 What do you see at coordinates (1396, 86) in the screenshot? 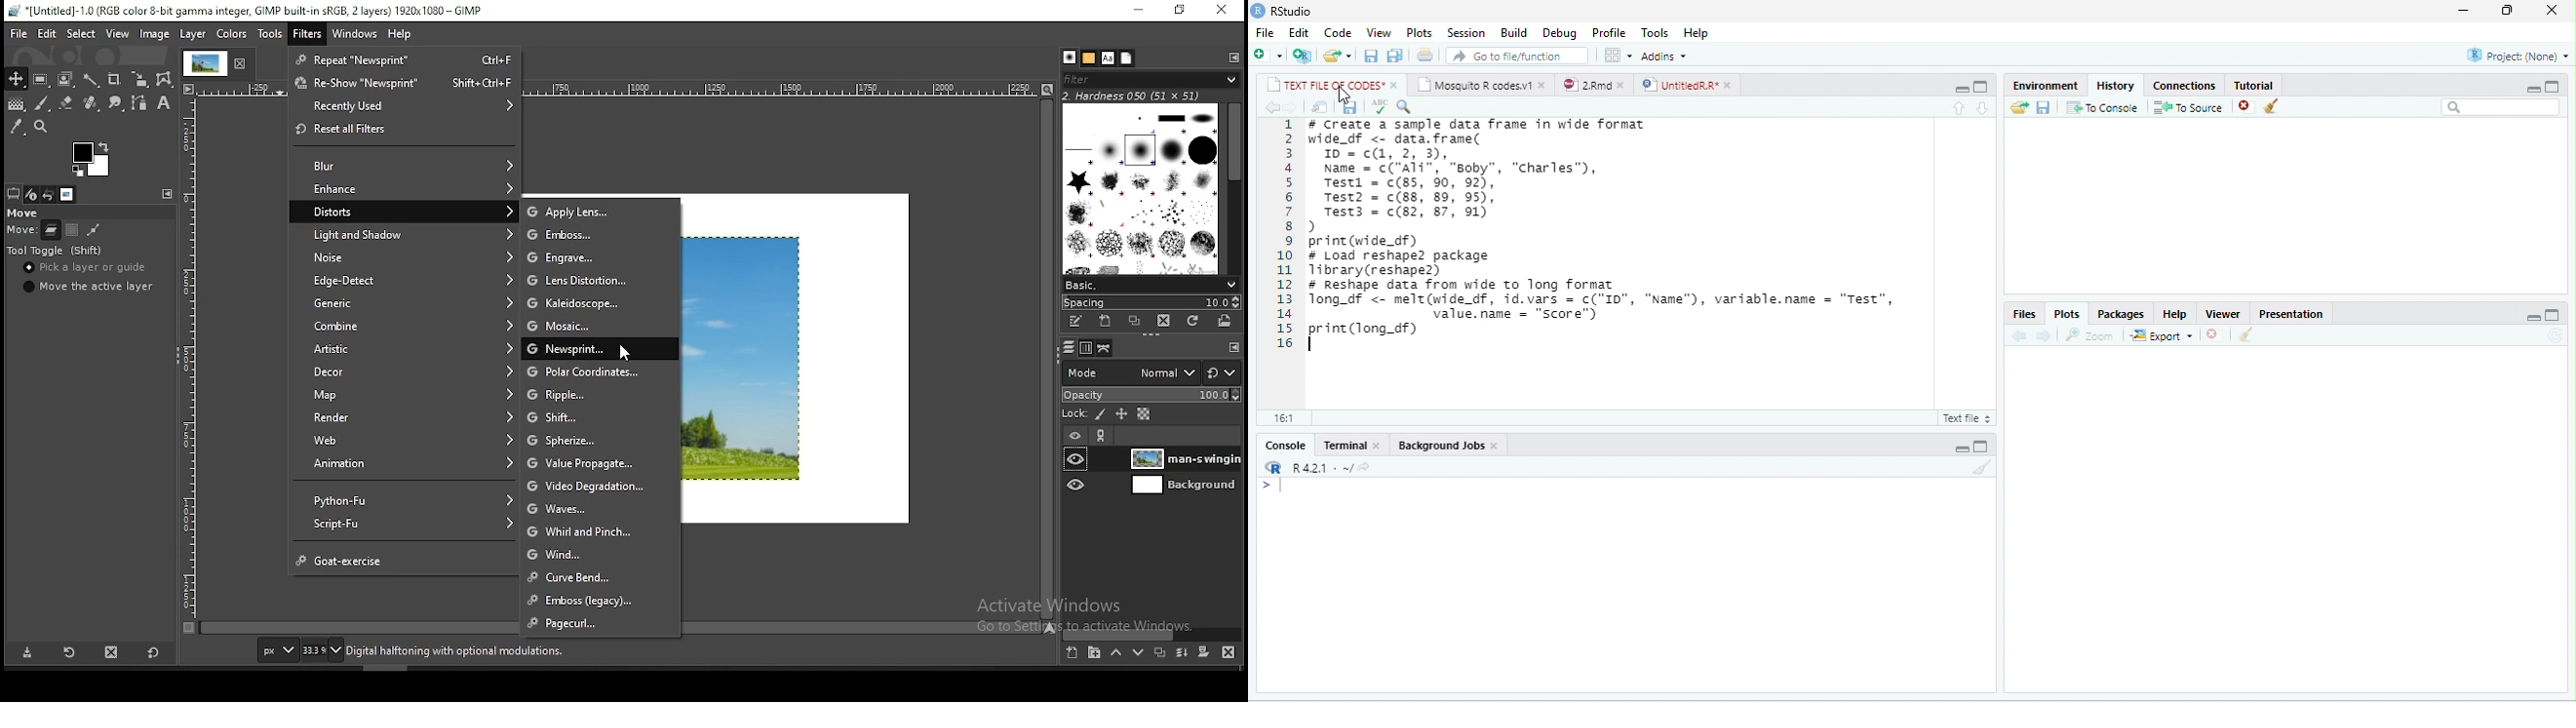
I see `close` at bounding box center [1396, 86].